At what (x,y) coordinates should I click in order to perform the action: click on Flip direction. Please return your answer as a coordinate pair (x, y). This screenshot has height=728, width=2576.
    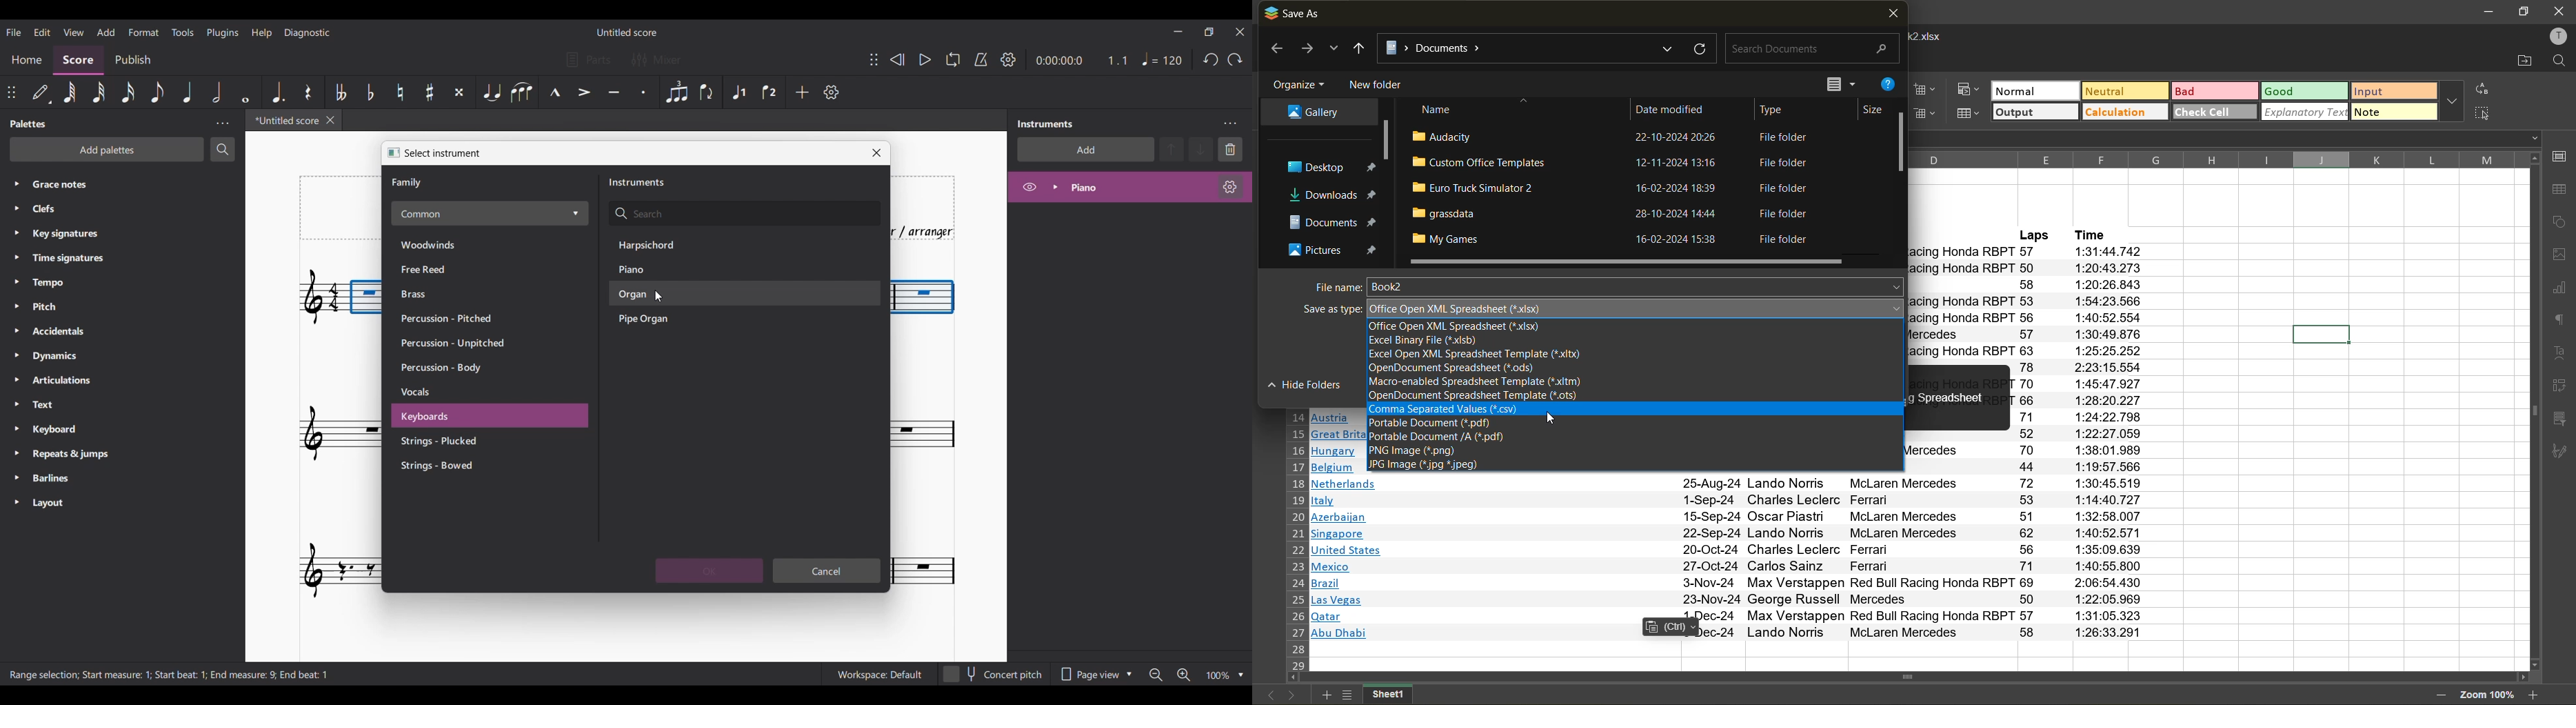
    Looking at the image, I should click on (707, 92).